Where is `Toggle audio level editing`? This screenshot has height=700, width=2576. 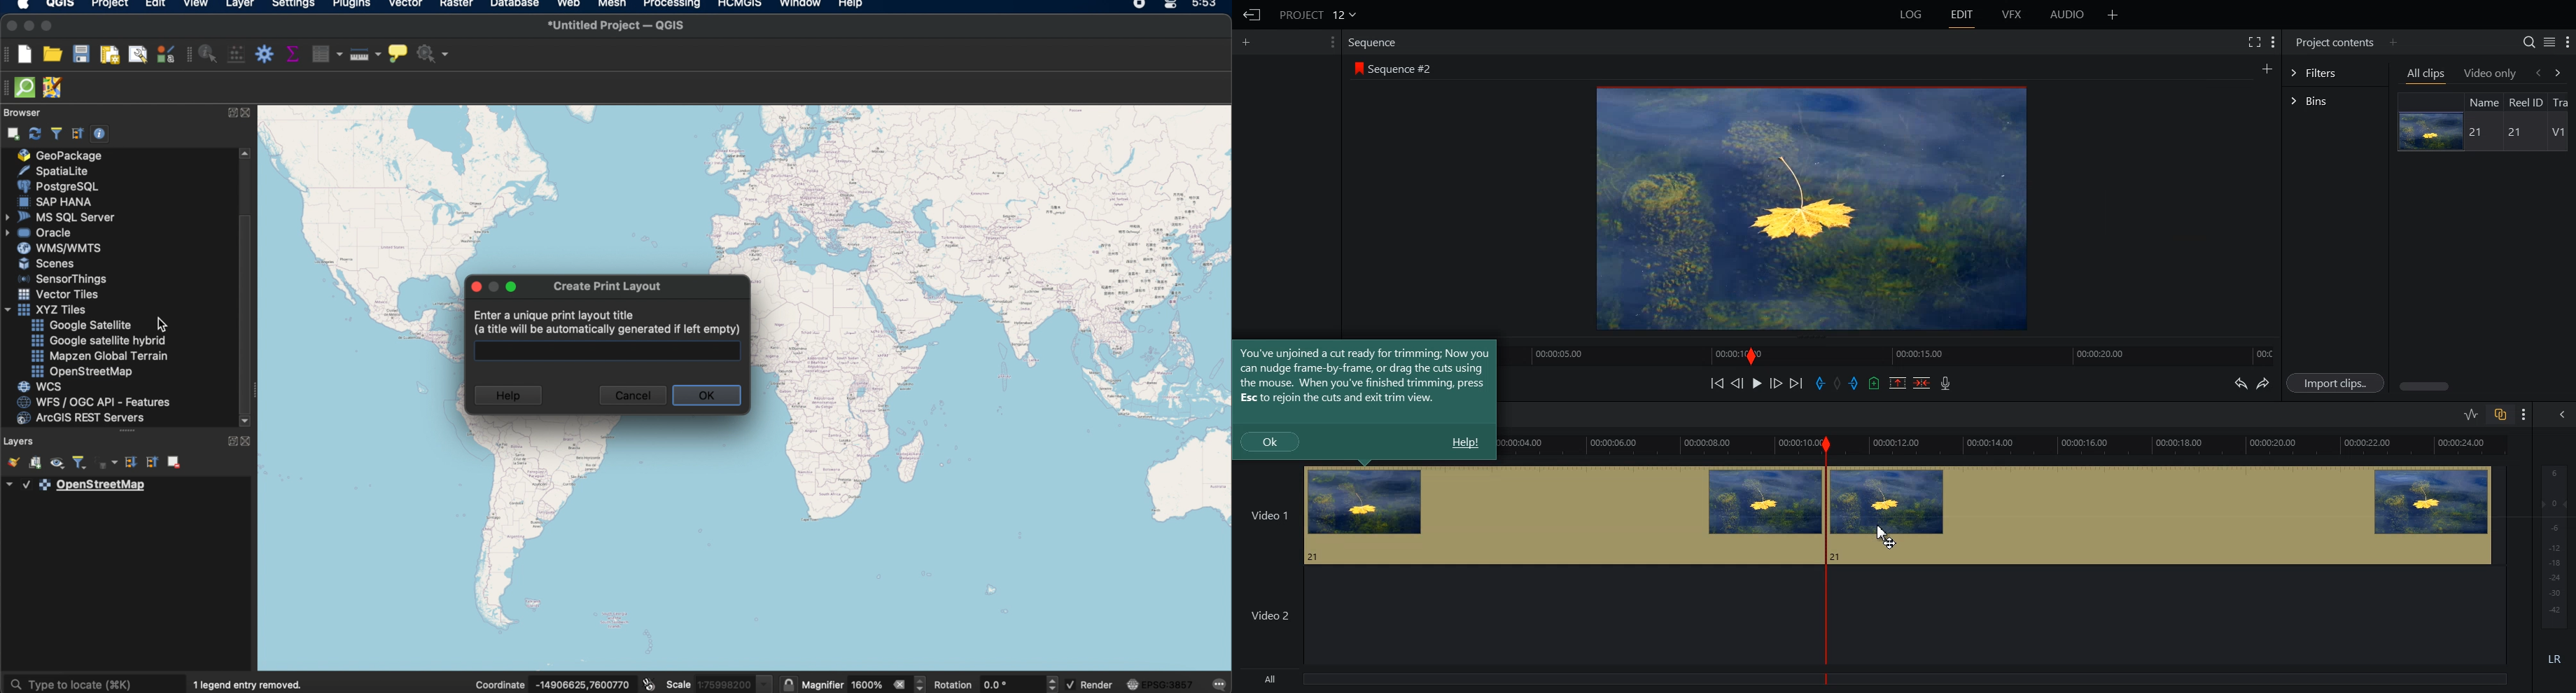 Toggle audio level editing is located at coordinates (2472, 414).